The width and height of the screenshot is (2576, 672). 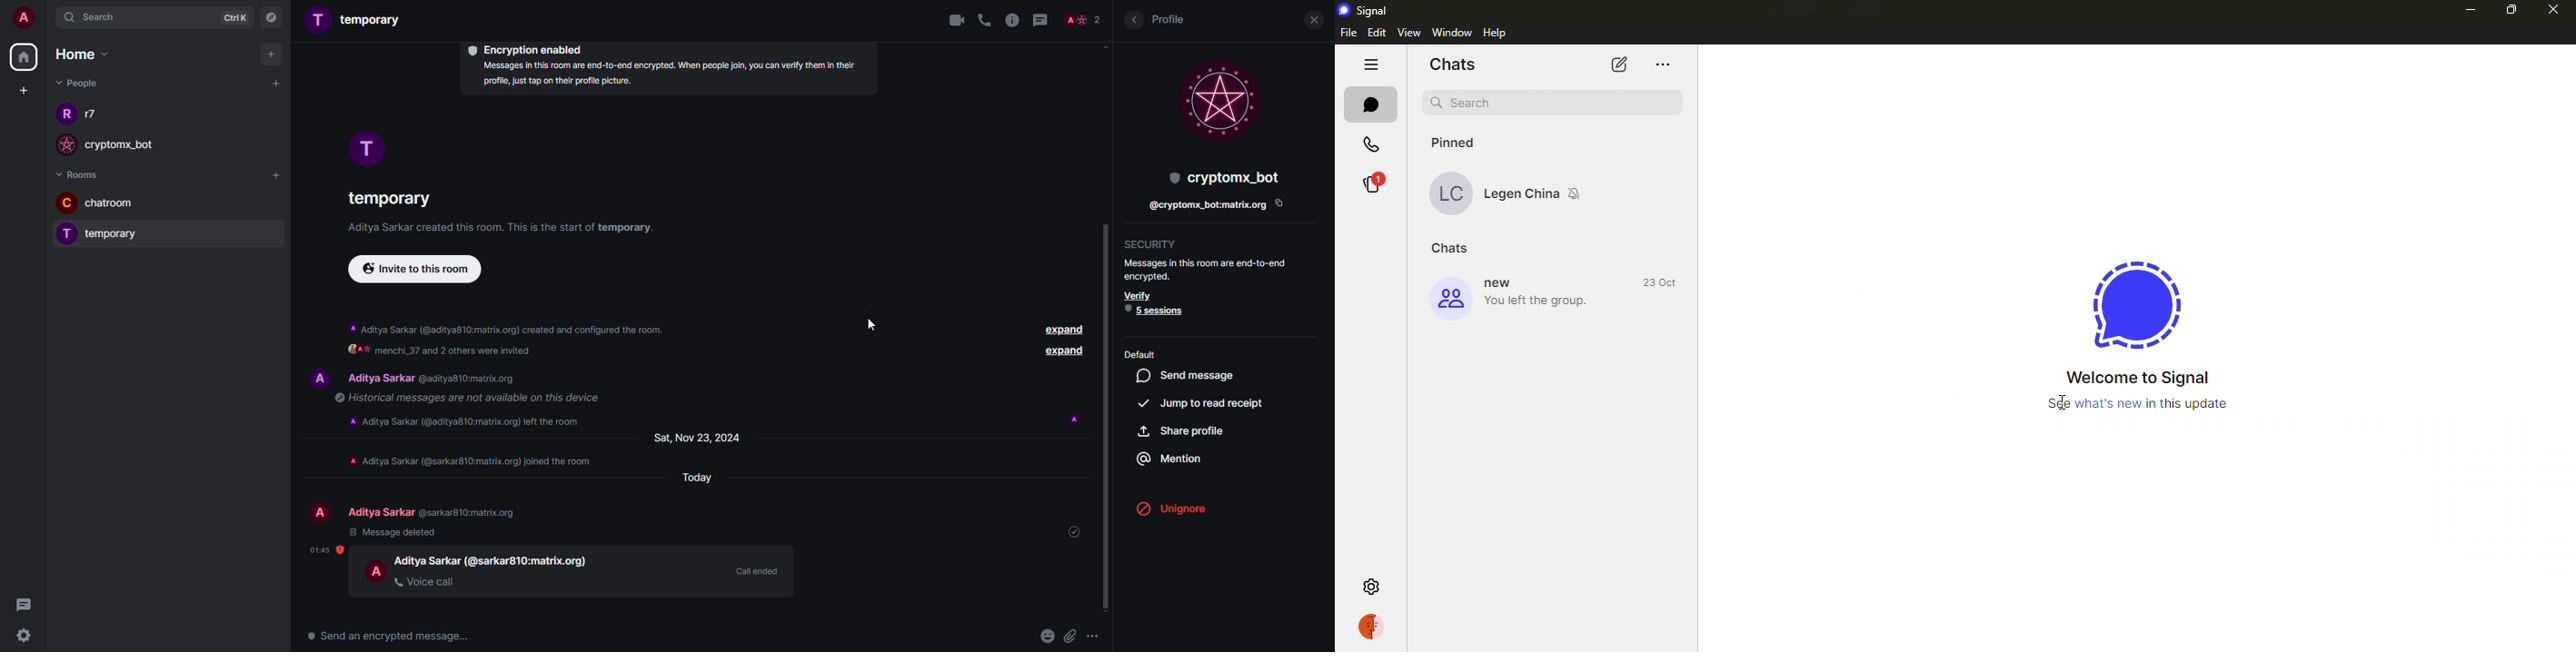 What do you see at coordinates (29, 605) in the screenshot?
I see `threads` at bounding box center [29, 605].